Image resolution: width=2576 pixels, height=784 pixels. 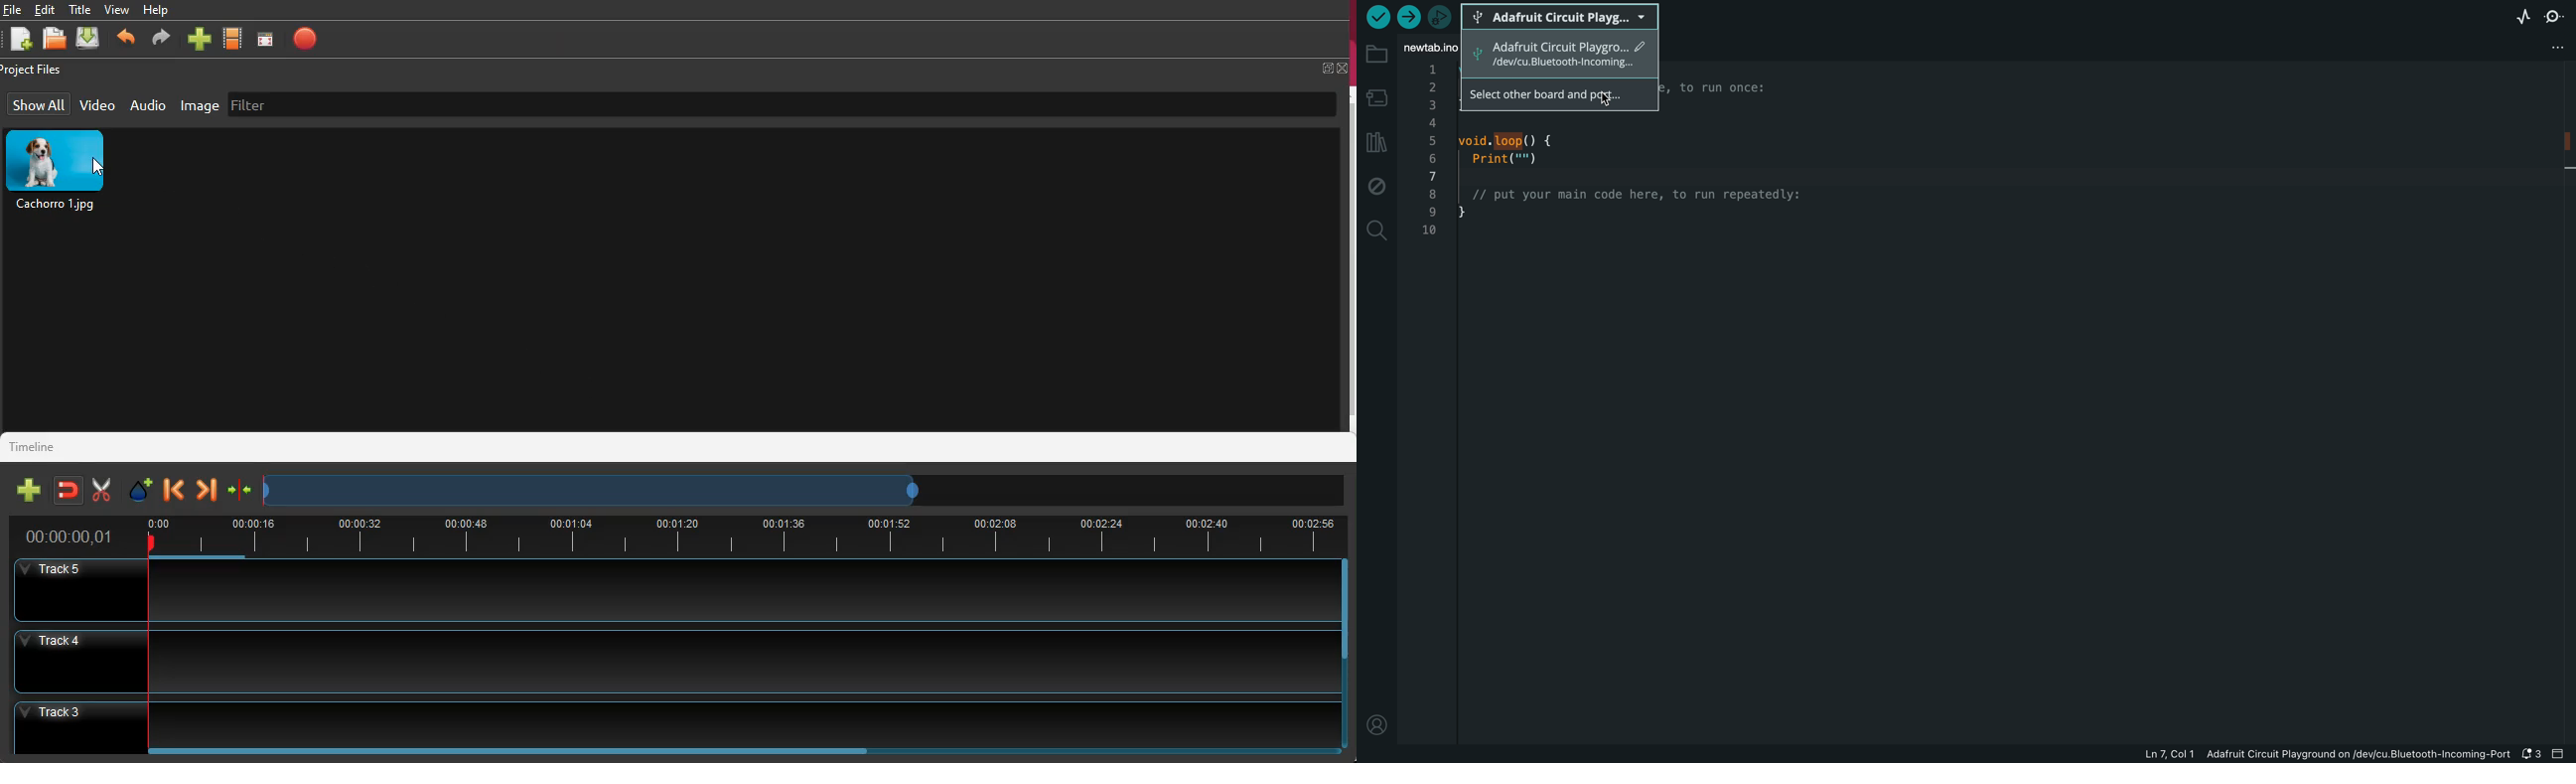 I want to click on view, so click(x=119, y=10).